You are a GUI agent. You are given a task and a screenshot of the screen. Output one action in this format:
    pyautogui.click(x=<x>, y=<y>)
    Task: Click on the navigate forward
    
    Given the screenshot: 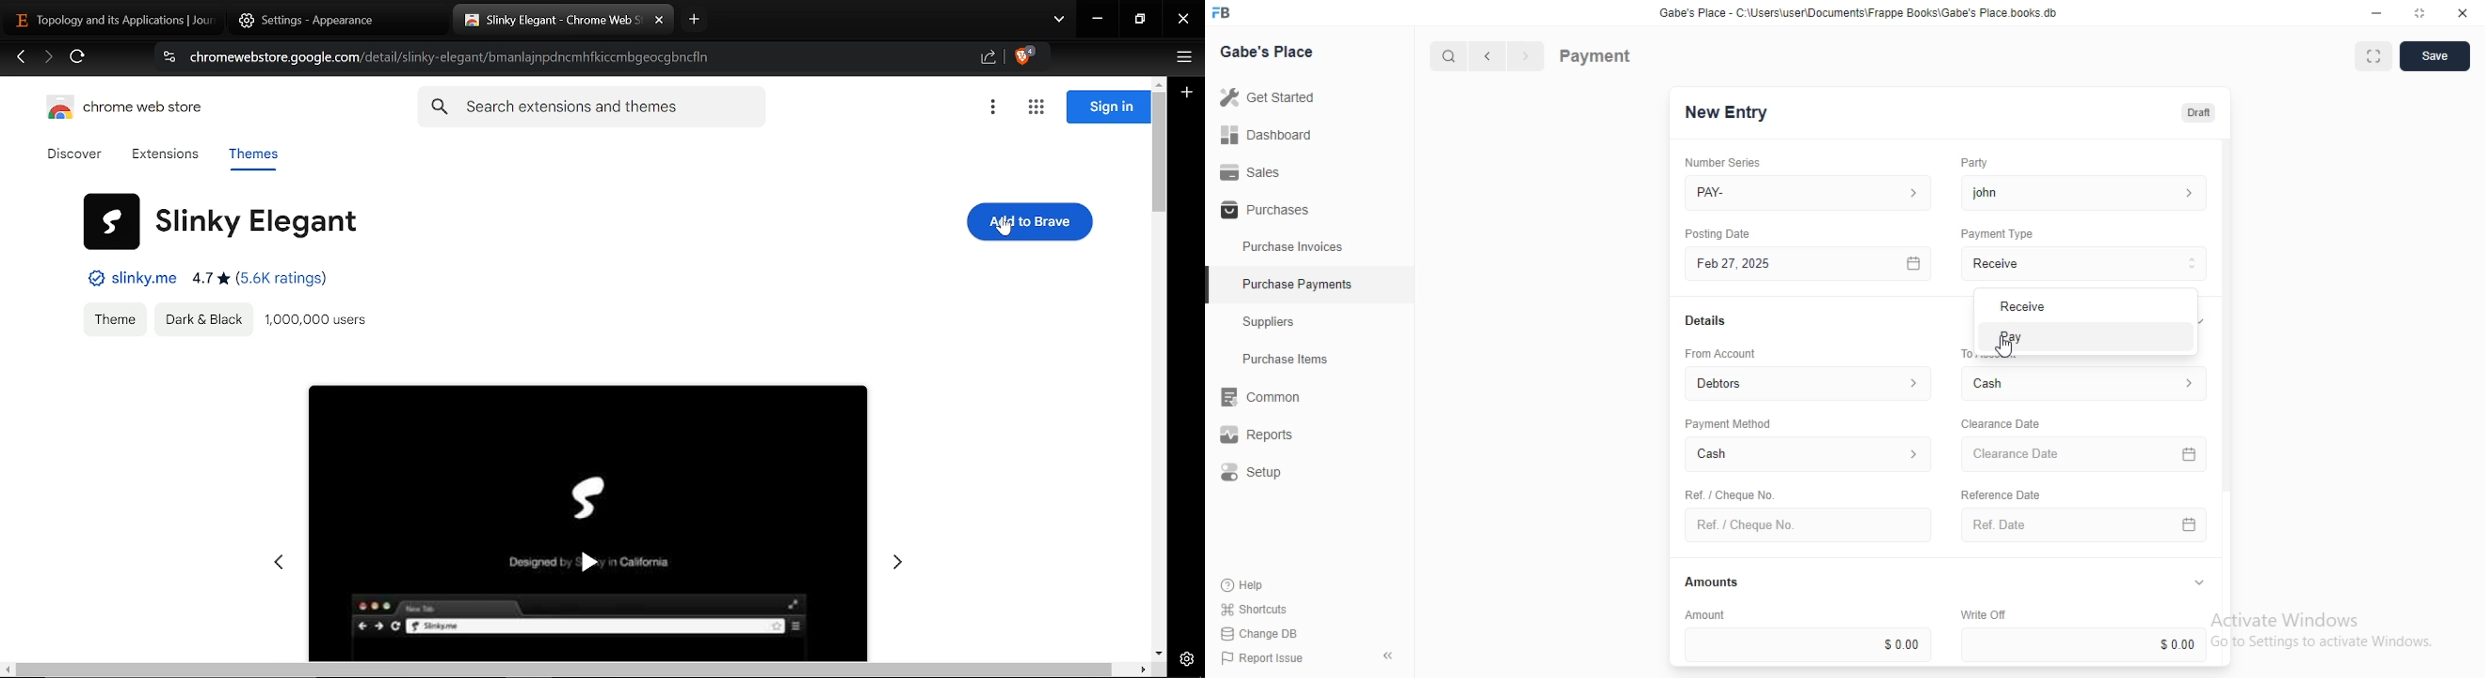 What is the action you would take?
    pyautogui.click(x=1527, y=57)
    